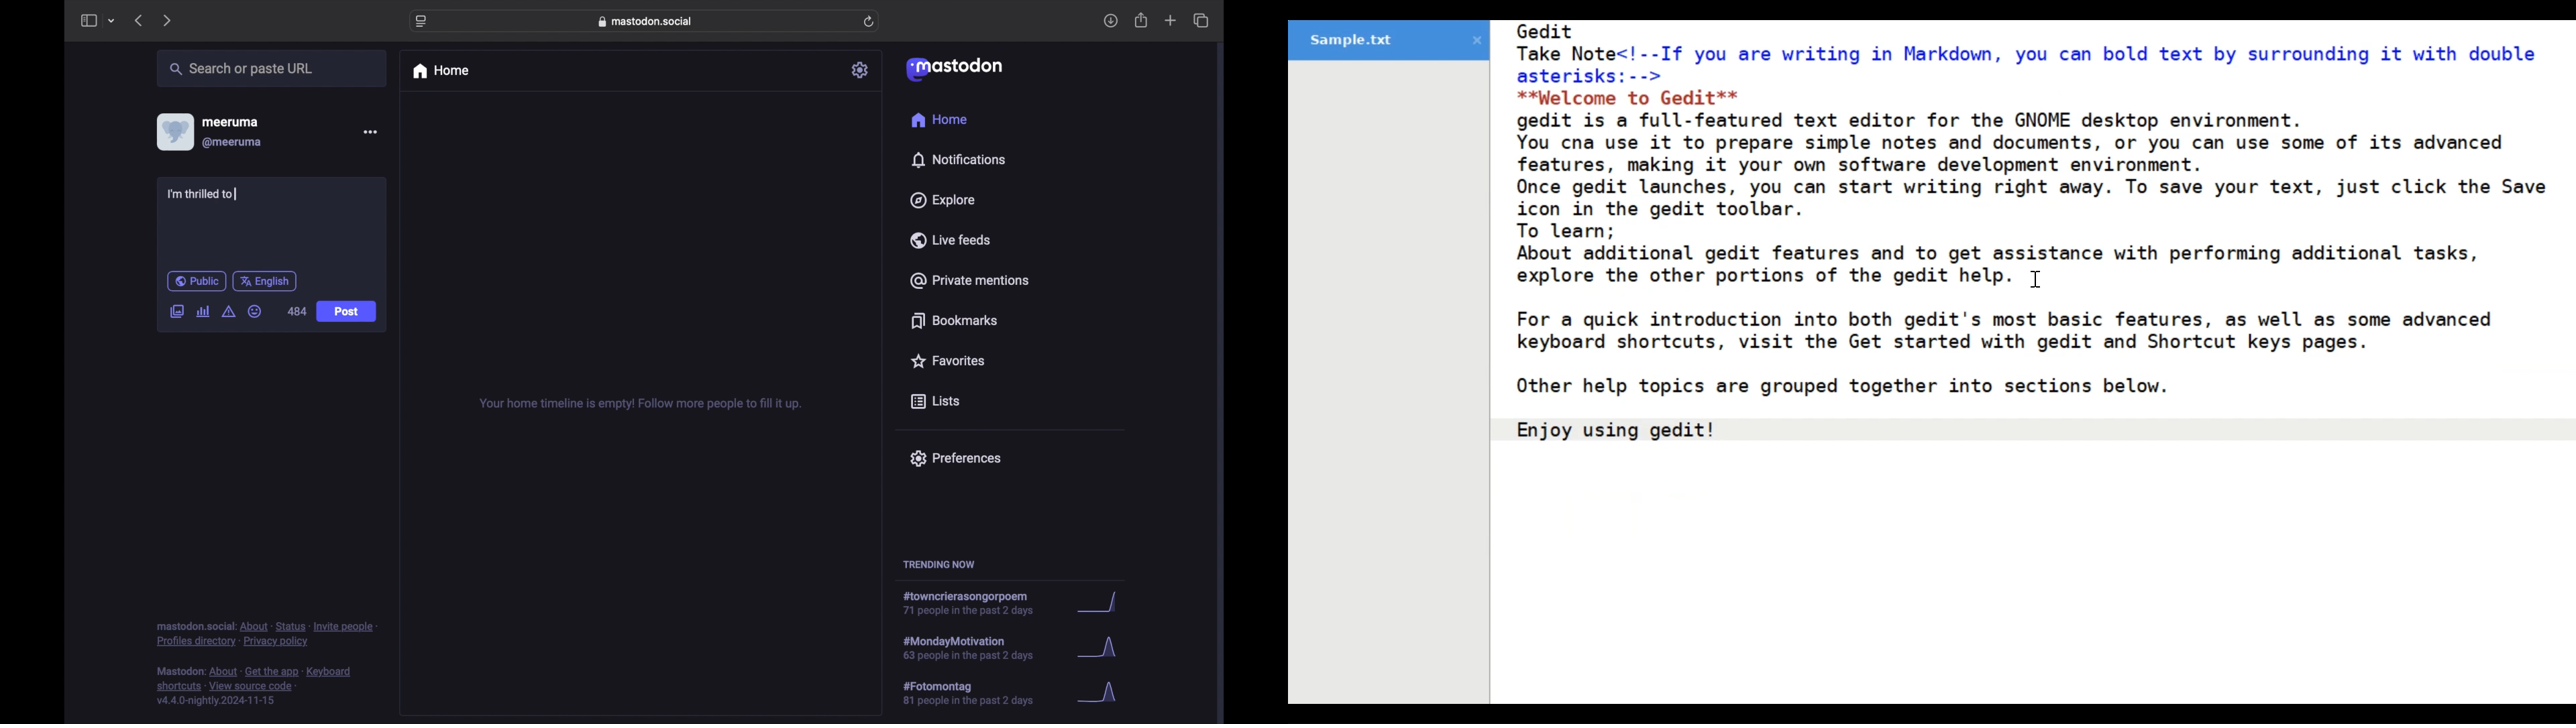 This screenshot has height=728, width=2576. What do you see at coordinates (440, 71) in the screenshot?
I see `home` at bounding box center [440, 71].